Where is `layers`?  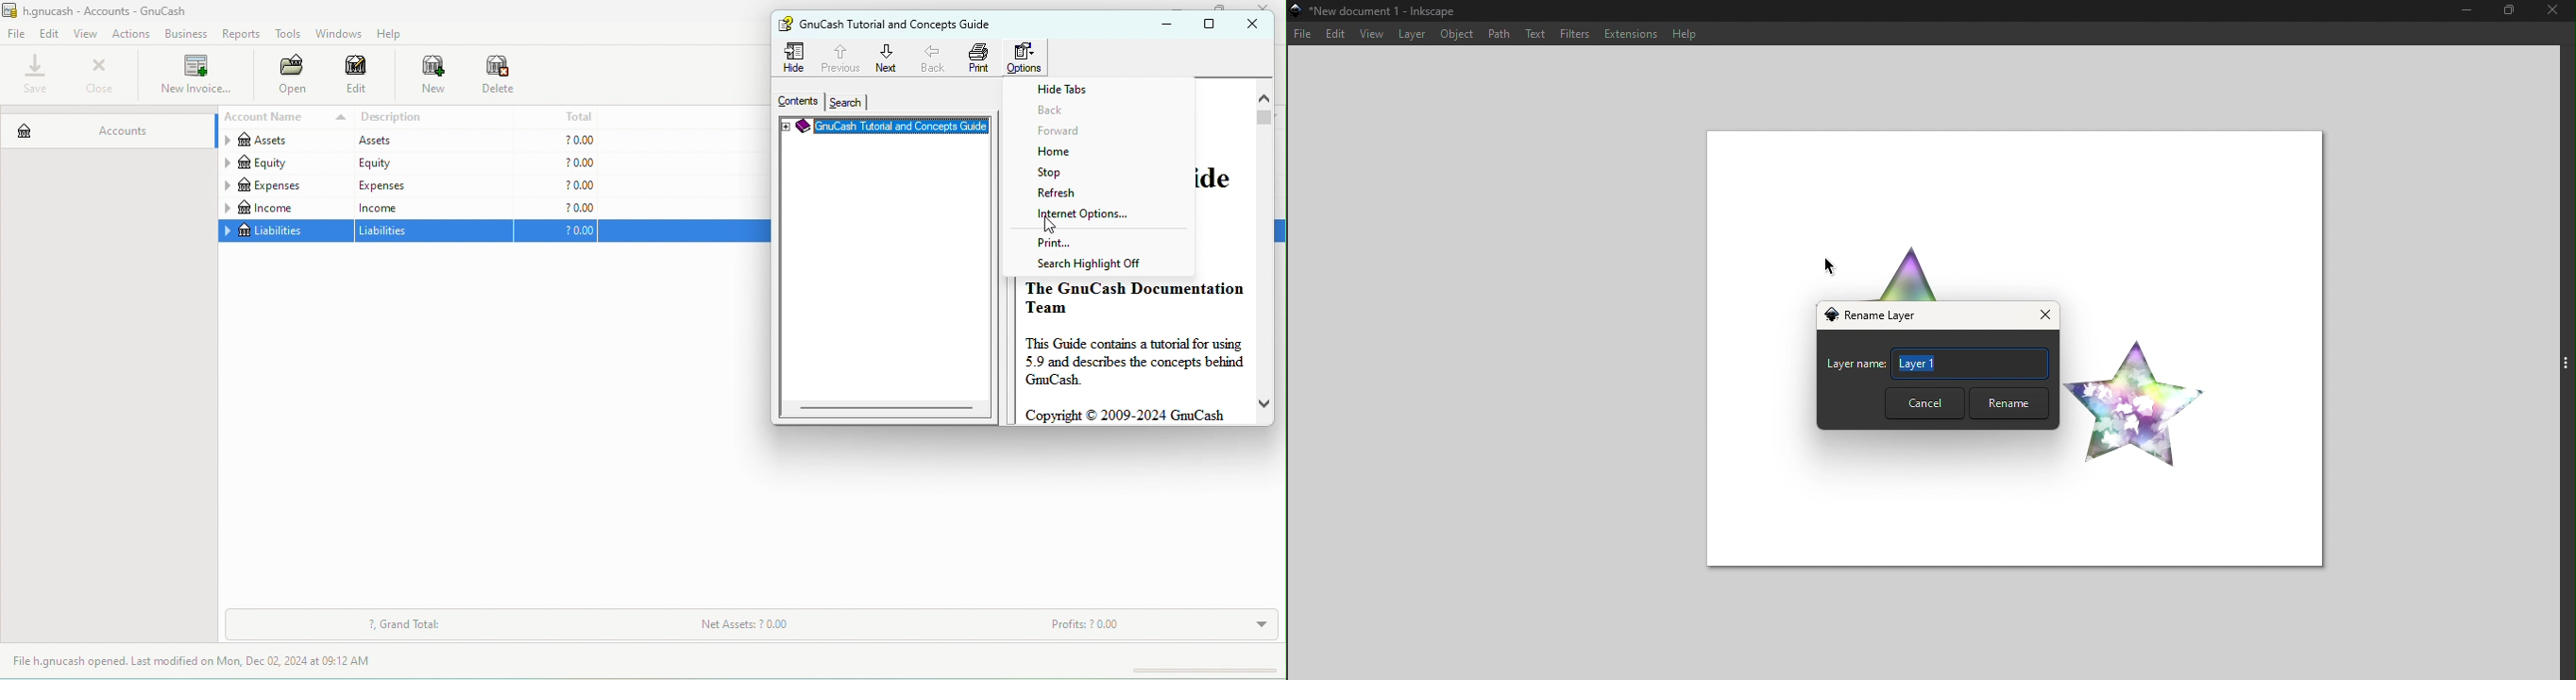
layers is located at coordinates (1408, 35).